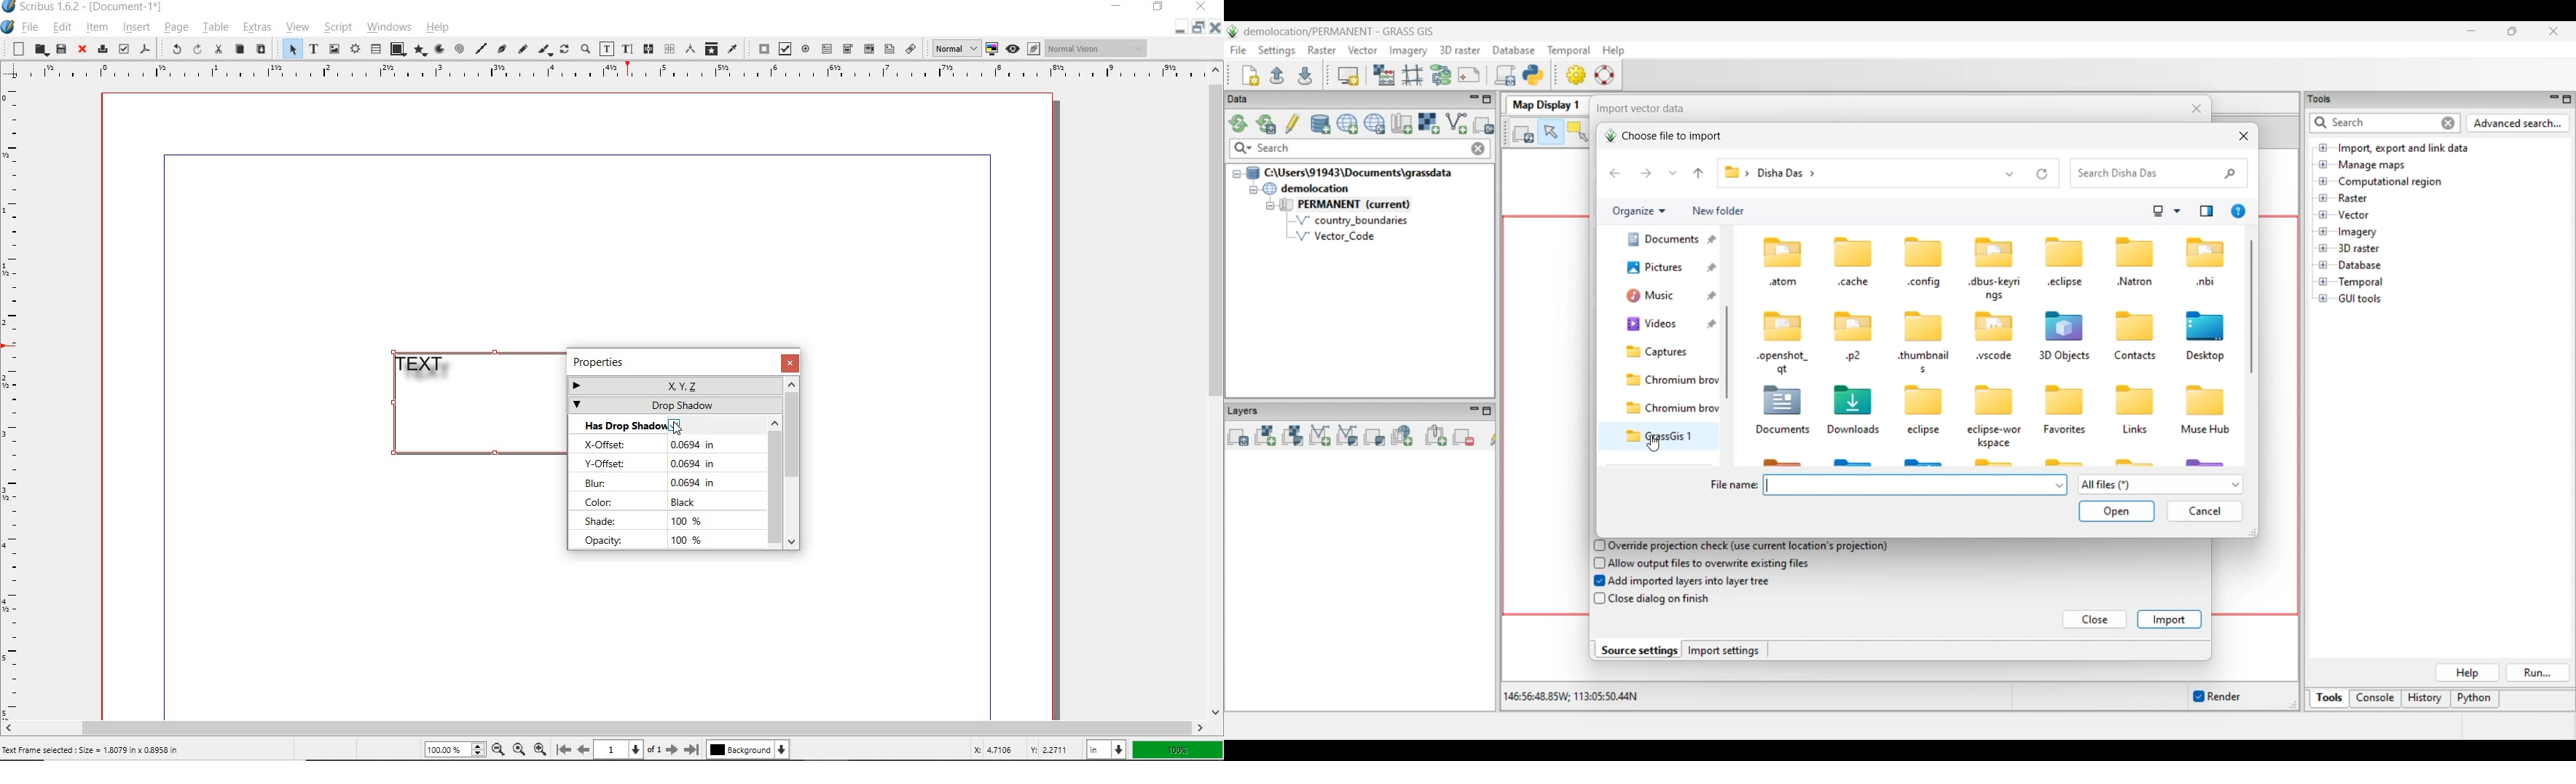 Image resolution: width=2576 pixels, height=784 pixels. Describe the element at coordinates (397, 48) in the screenshot. I see `shape` at that location.